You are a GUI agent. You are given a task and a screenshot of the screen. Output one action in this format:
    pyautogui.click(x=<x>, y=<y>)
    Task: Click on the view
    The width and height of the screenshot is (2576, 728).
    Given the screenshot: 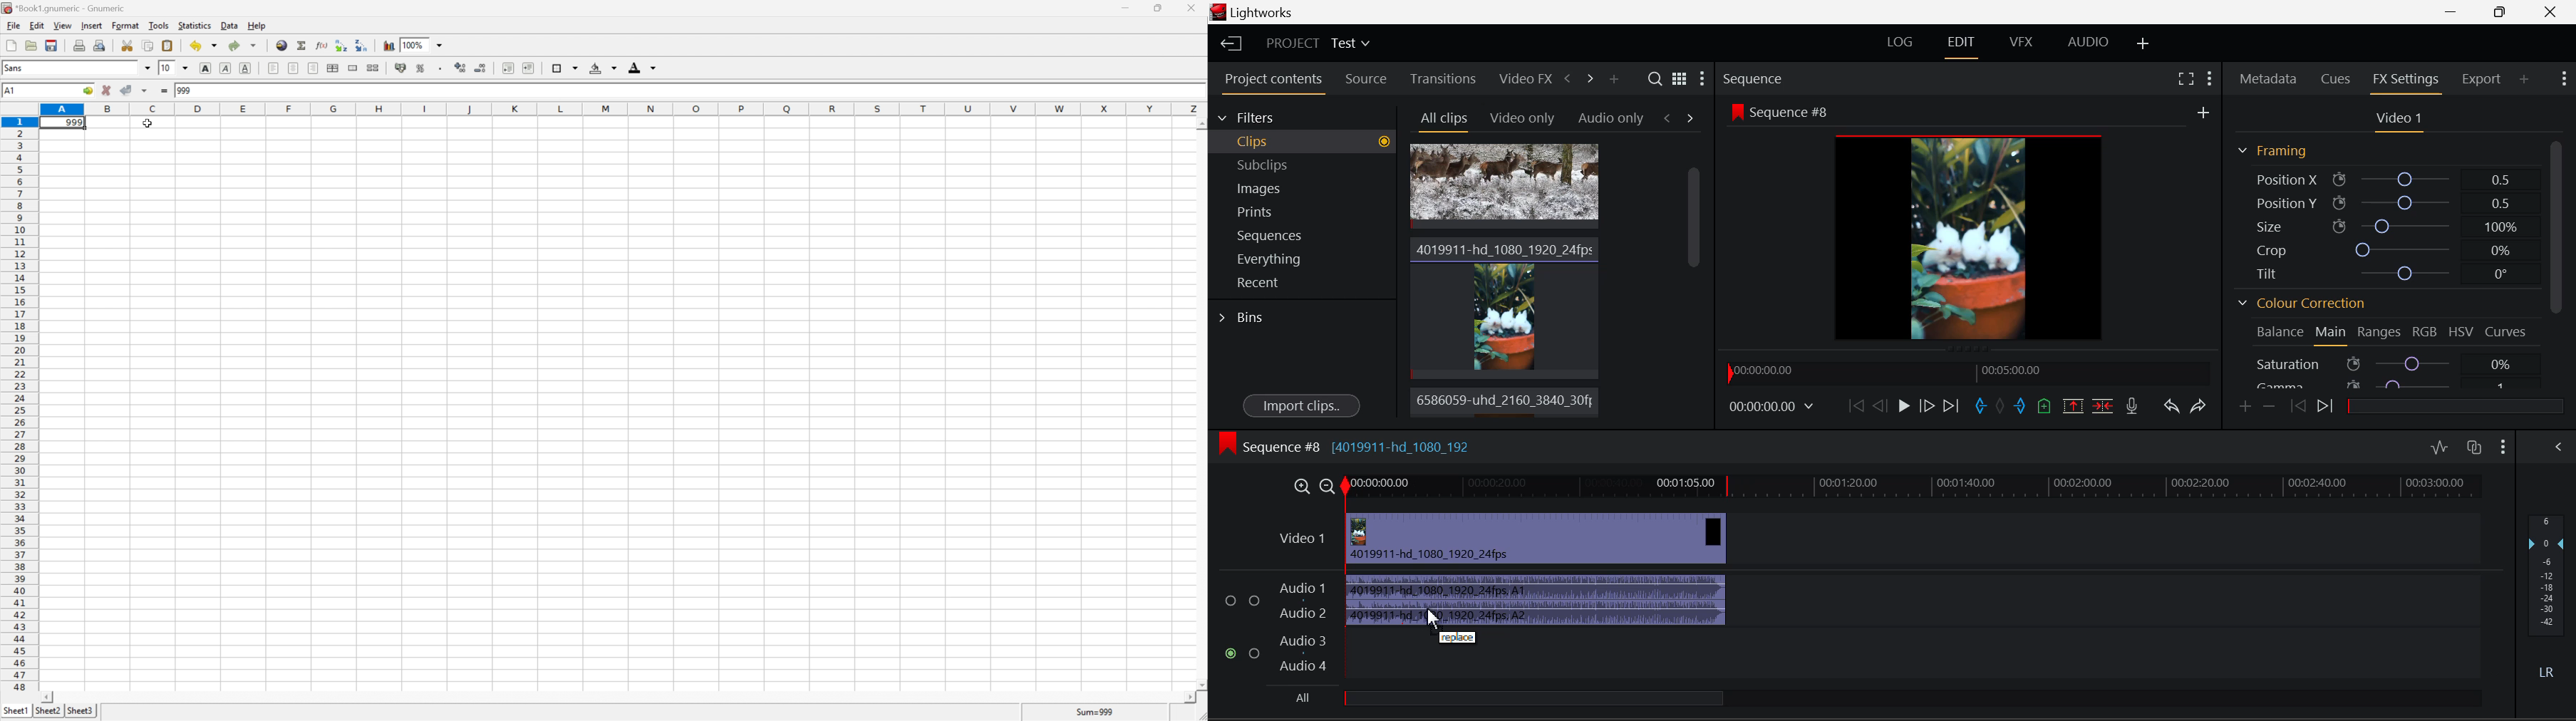 What is the action you would take?
    pyautogui.click(x=65, y=25)
    